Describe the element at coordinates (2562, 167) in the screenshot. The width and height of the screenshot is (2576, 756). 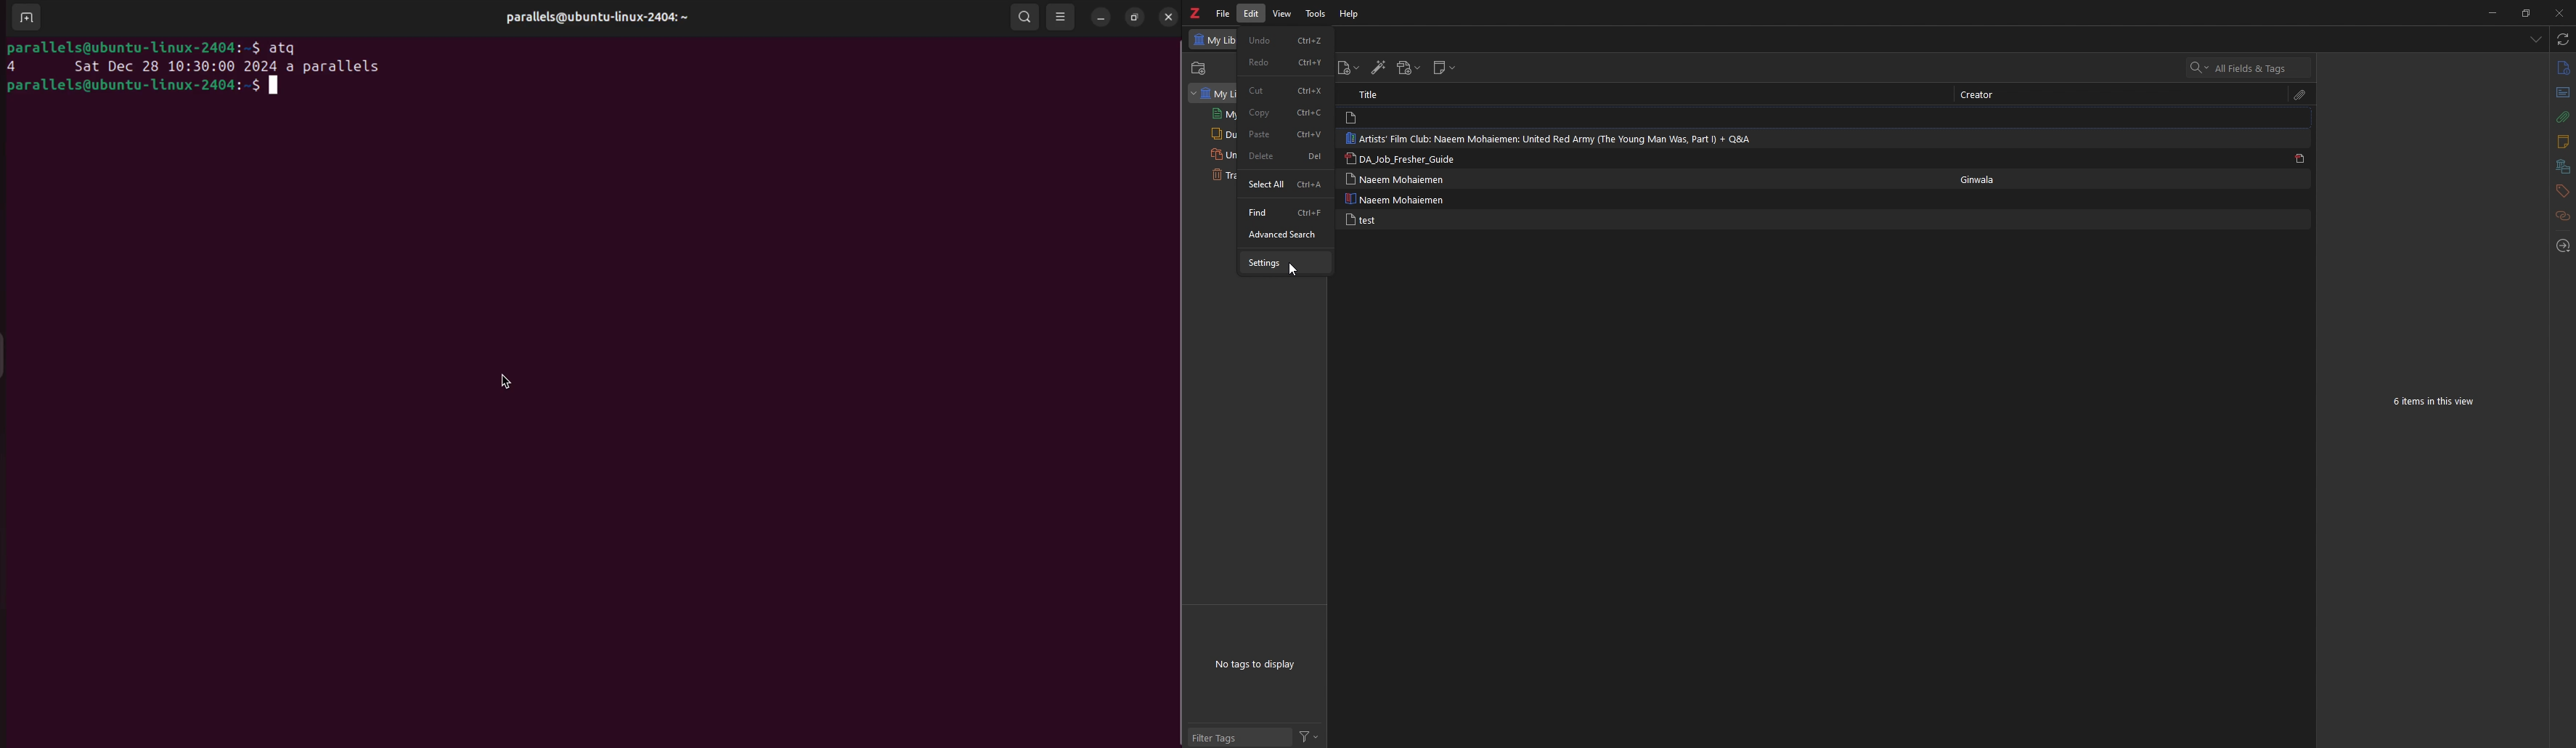
I see `libraries and collection` at that location.